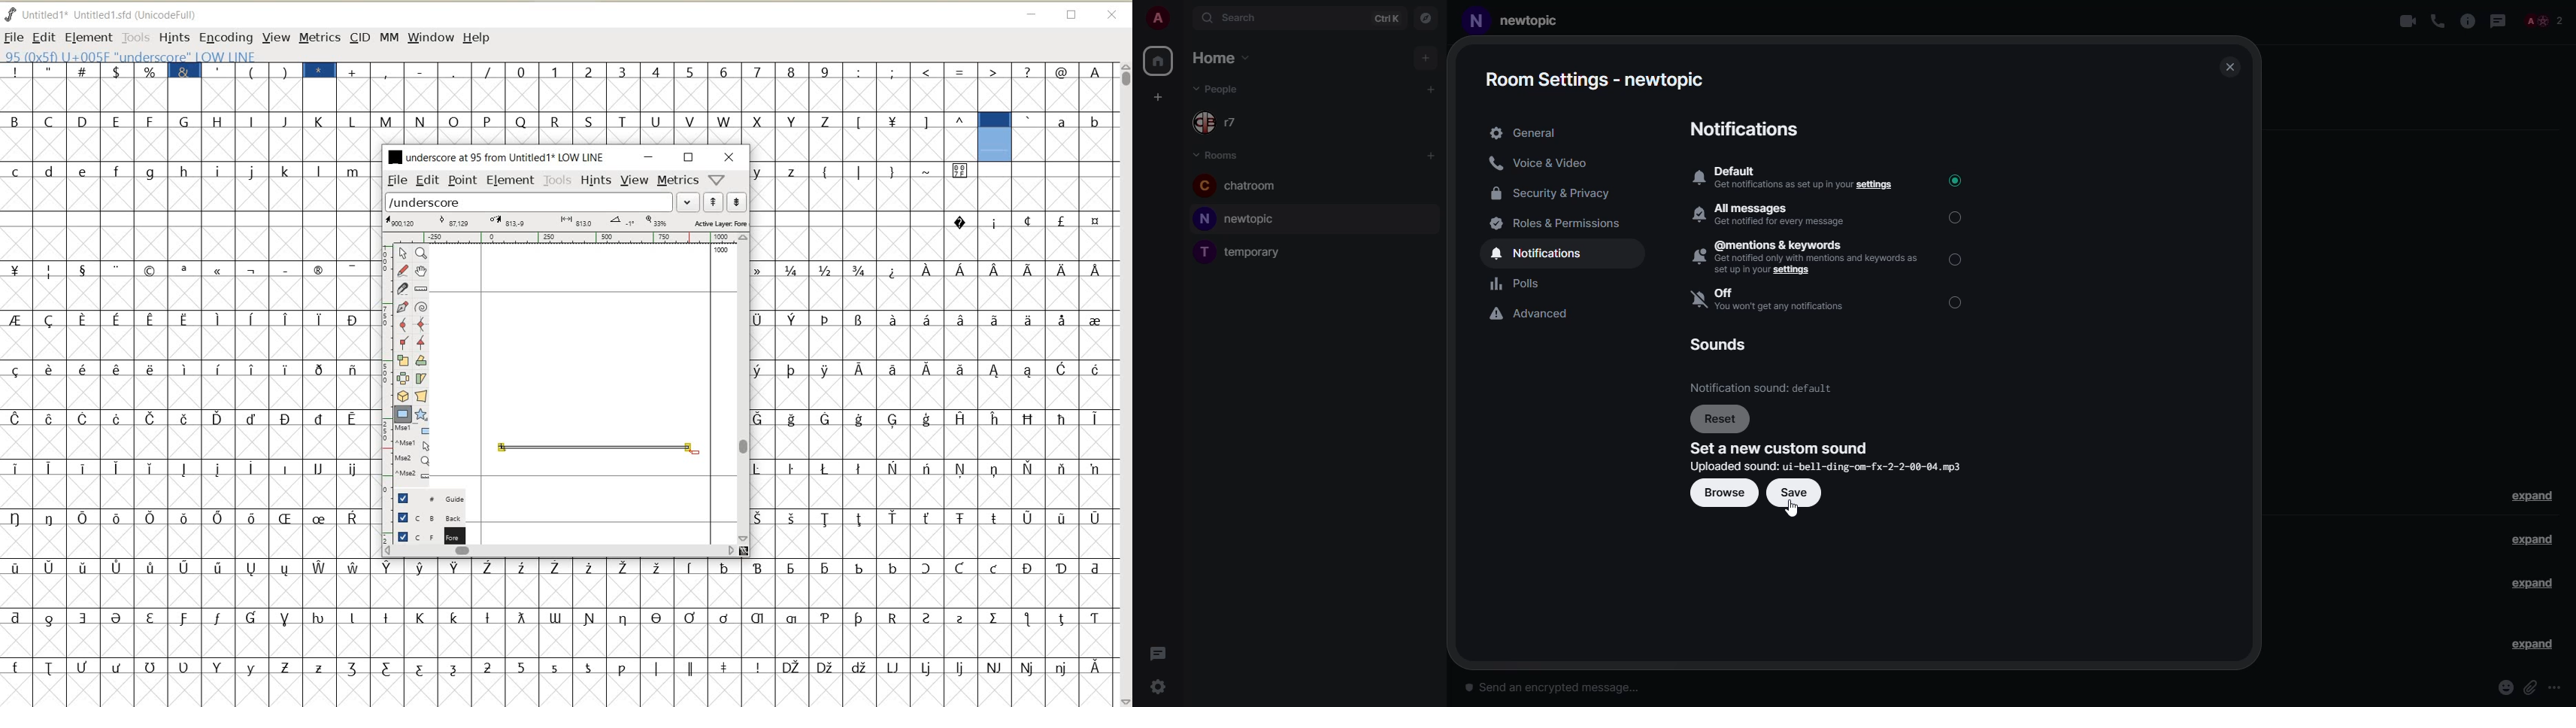 This screenshot has width=2576, height=728. What do you see at coordinates (422, 342) in the screenshot?
I see `Add a corner point` at bounding box center [422, 342].